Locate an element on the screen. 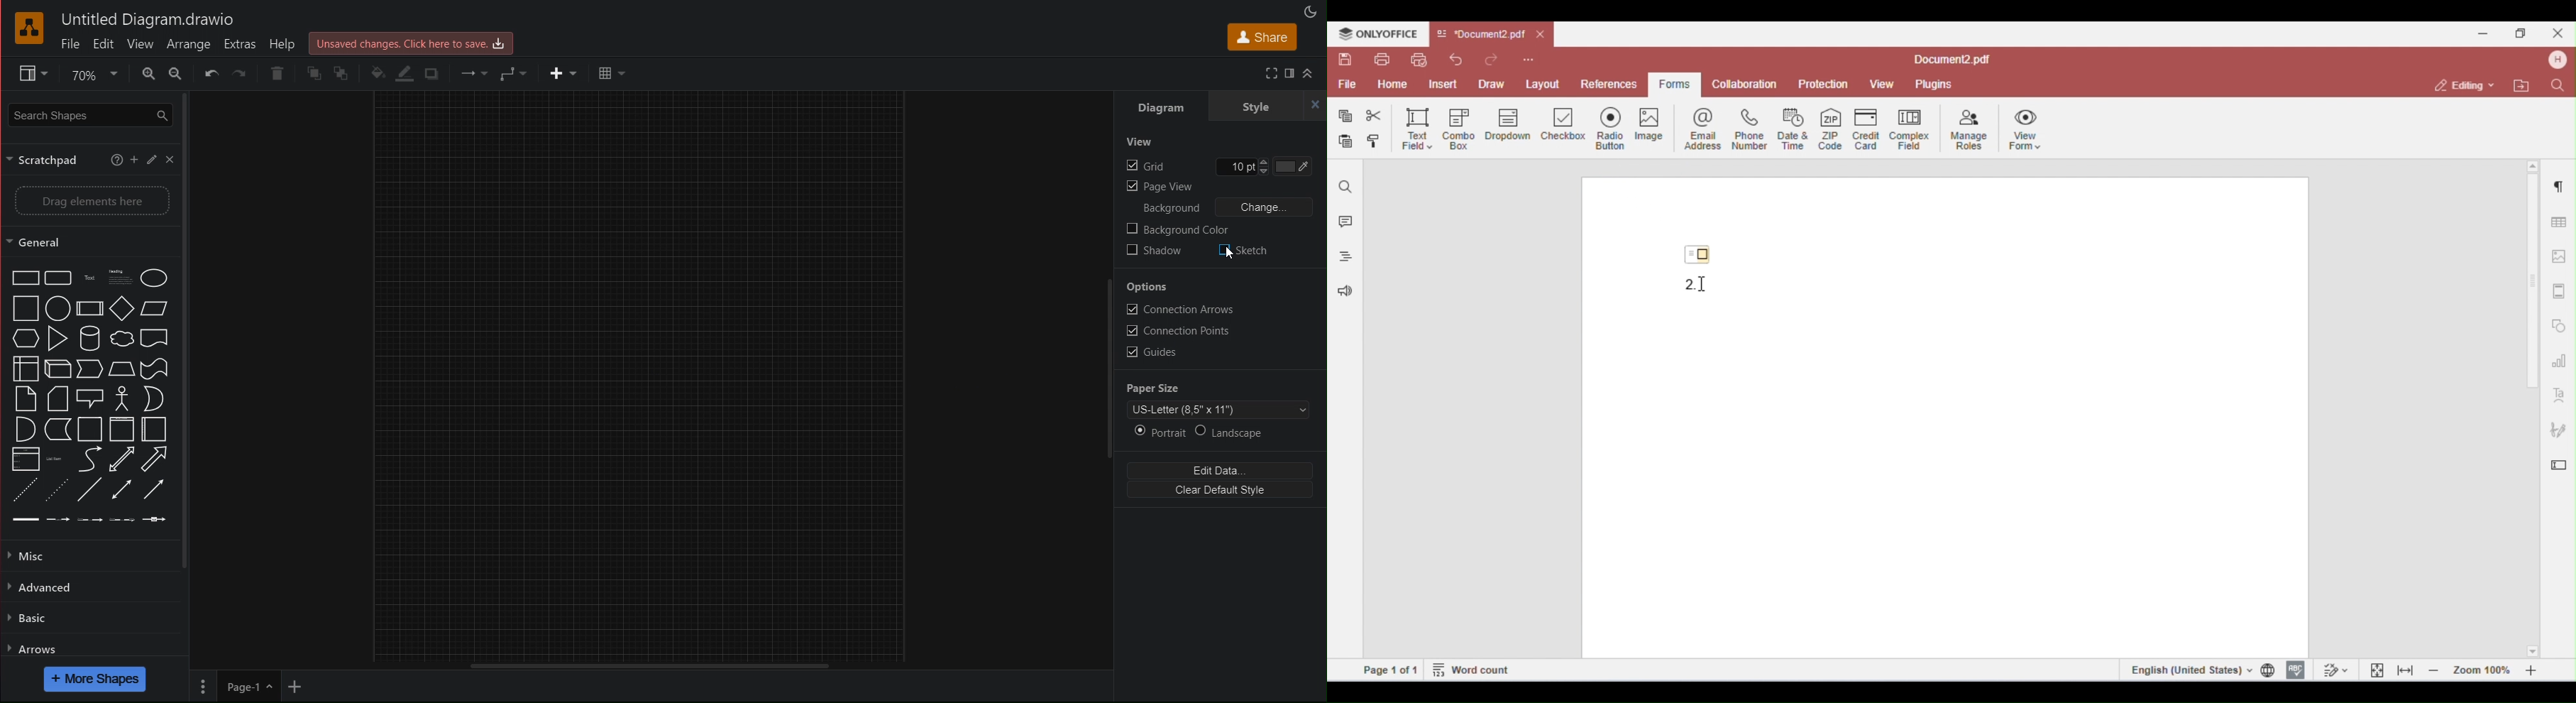  Portrait is located at coordinates (1155, 432).